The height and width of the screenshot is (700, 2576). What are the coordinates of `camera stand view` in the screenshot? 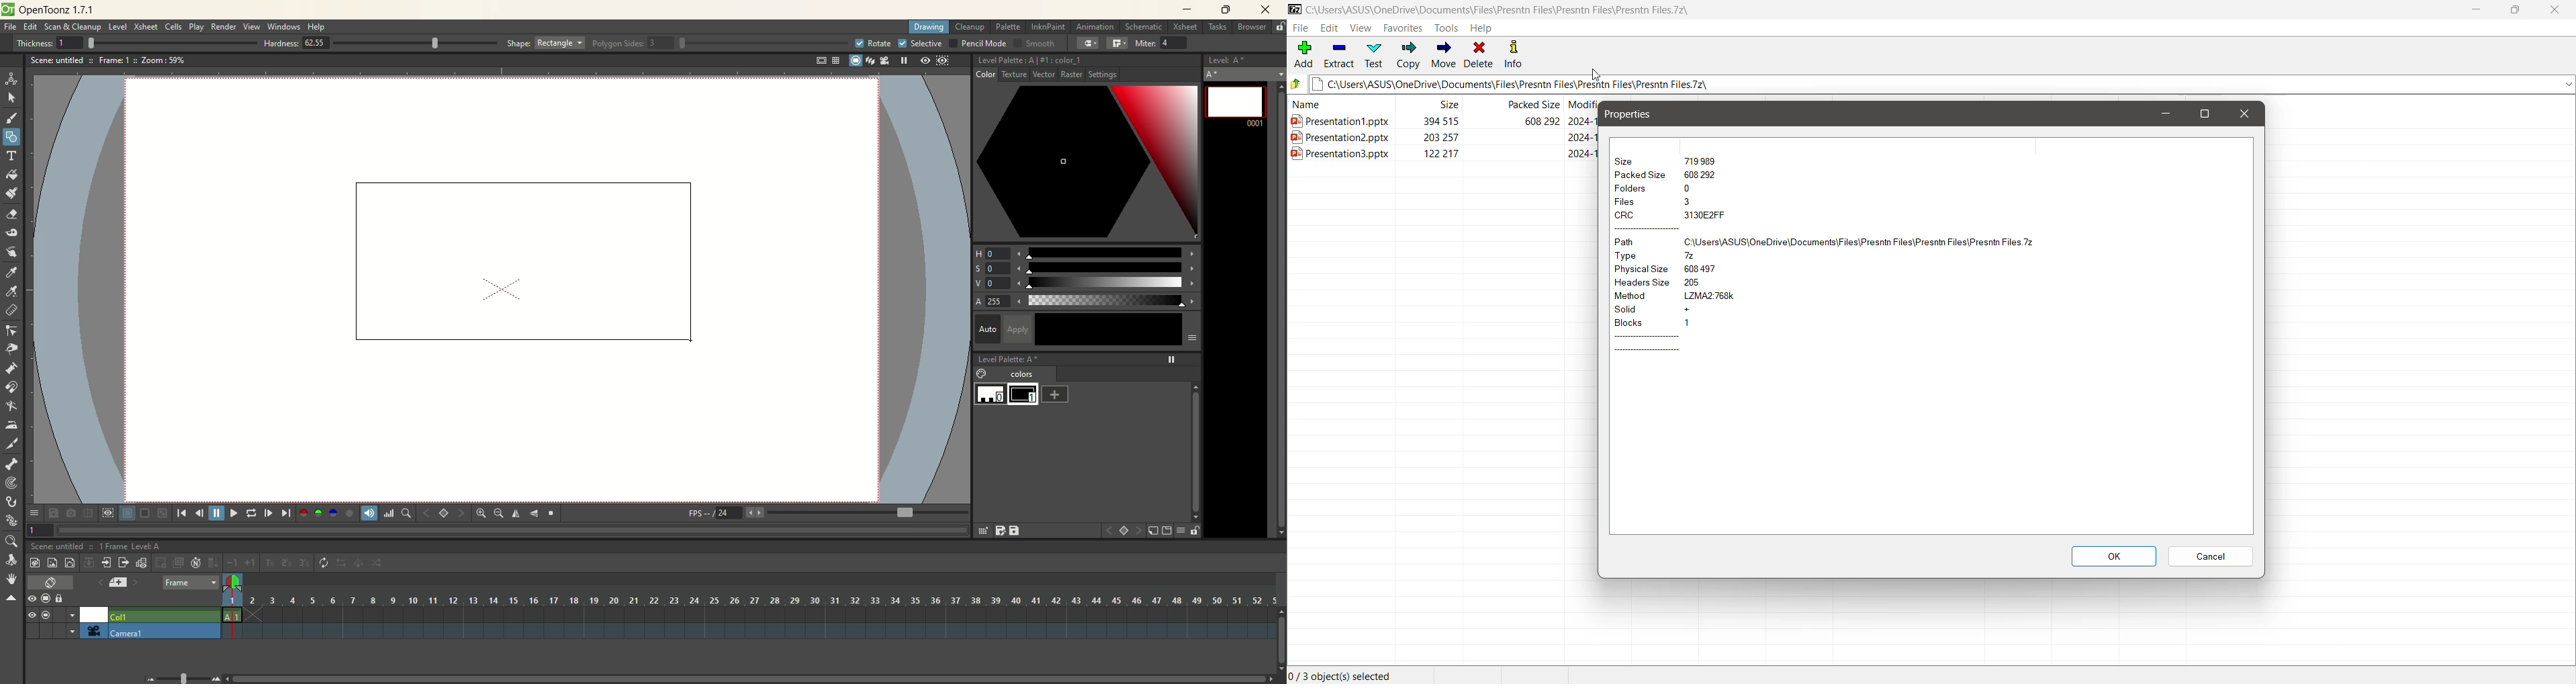 It's located at (853, 62).